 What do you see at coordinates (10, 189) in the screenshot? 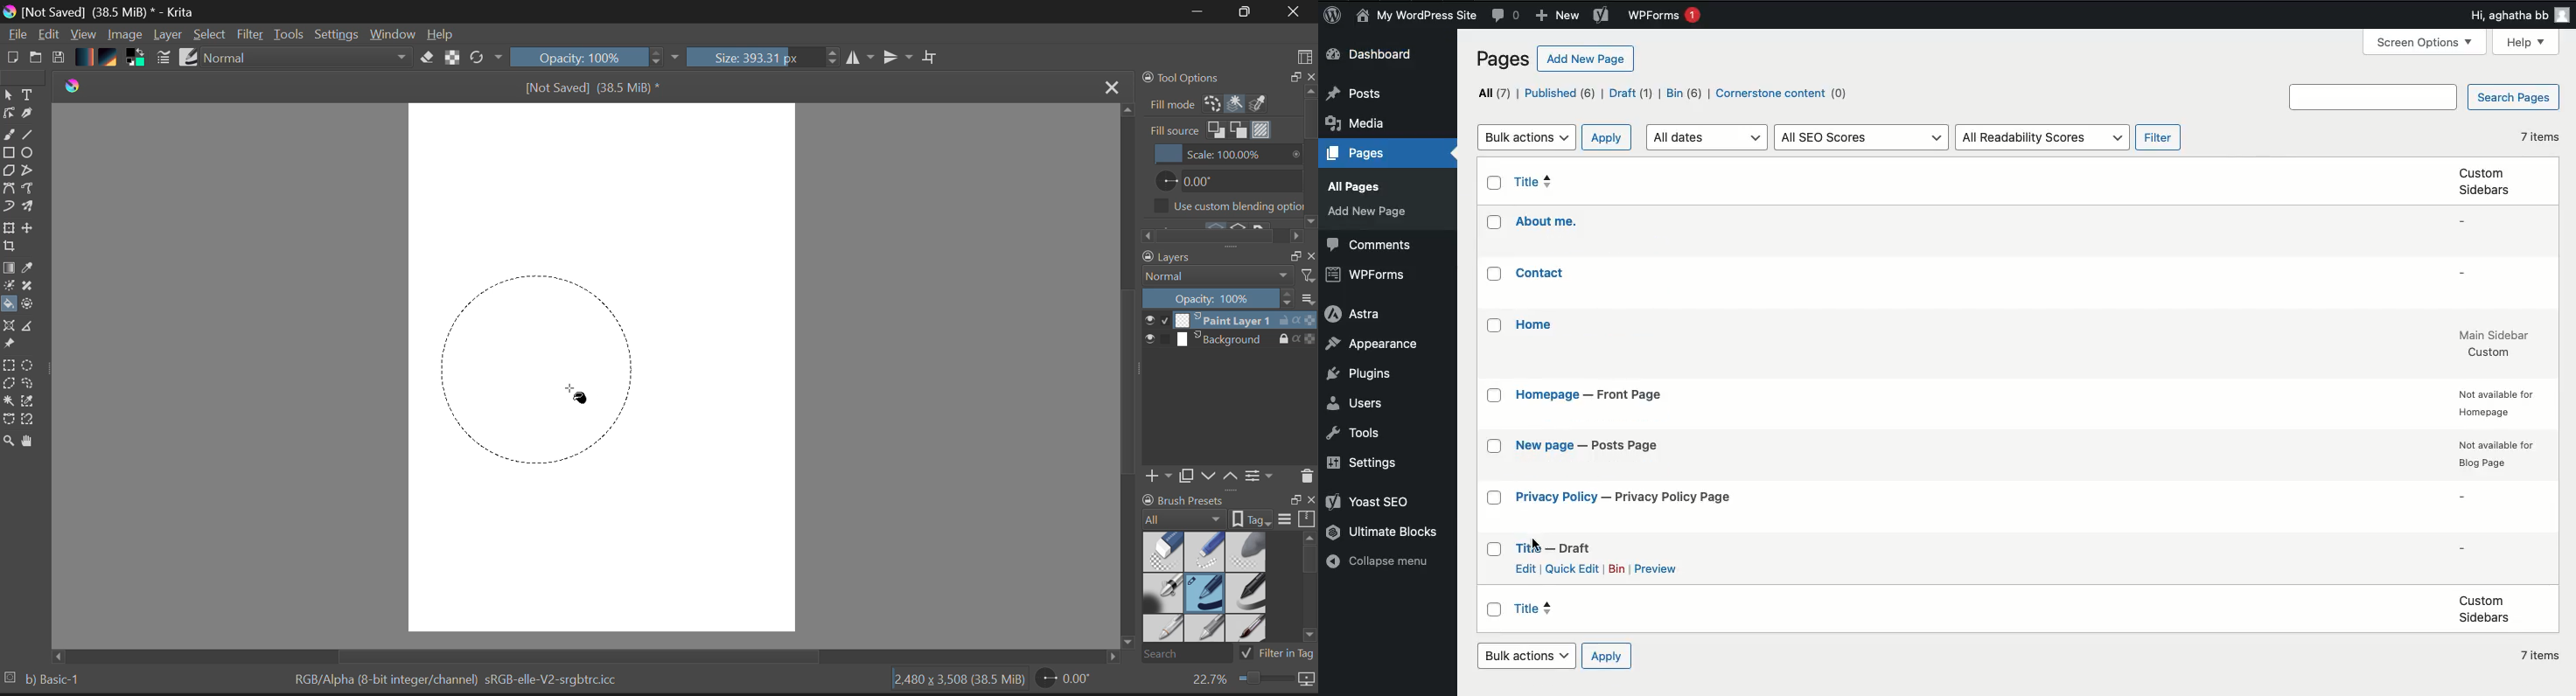
I see `Bezier Curve` at bounding box center [10, 189].